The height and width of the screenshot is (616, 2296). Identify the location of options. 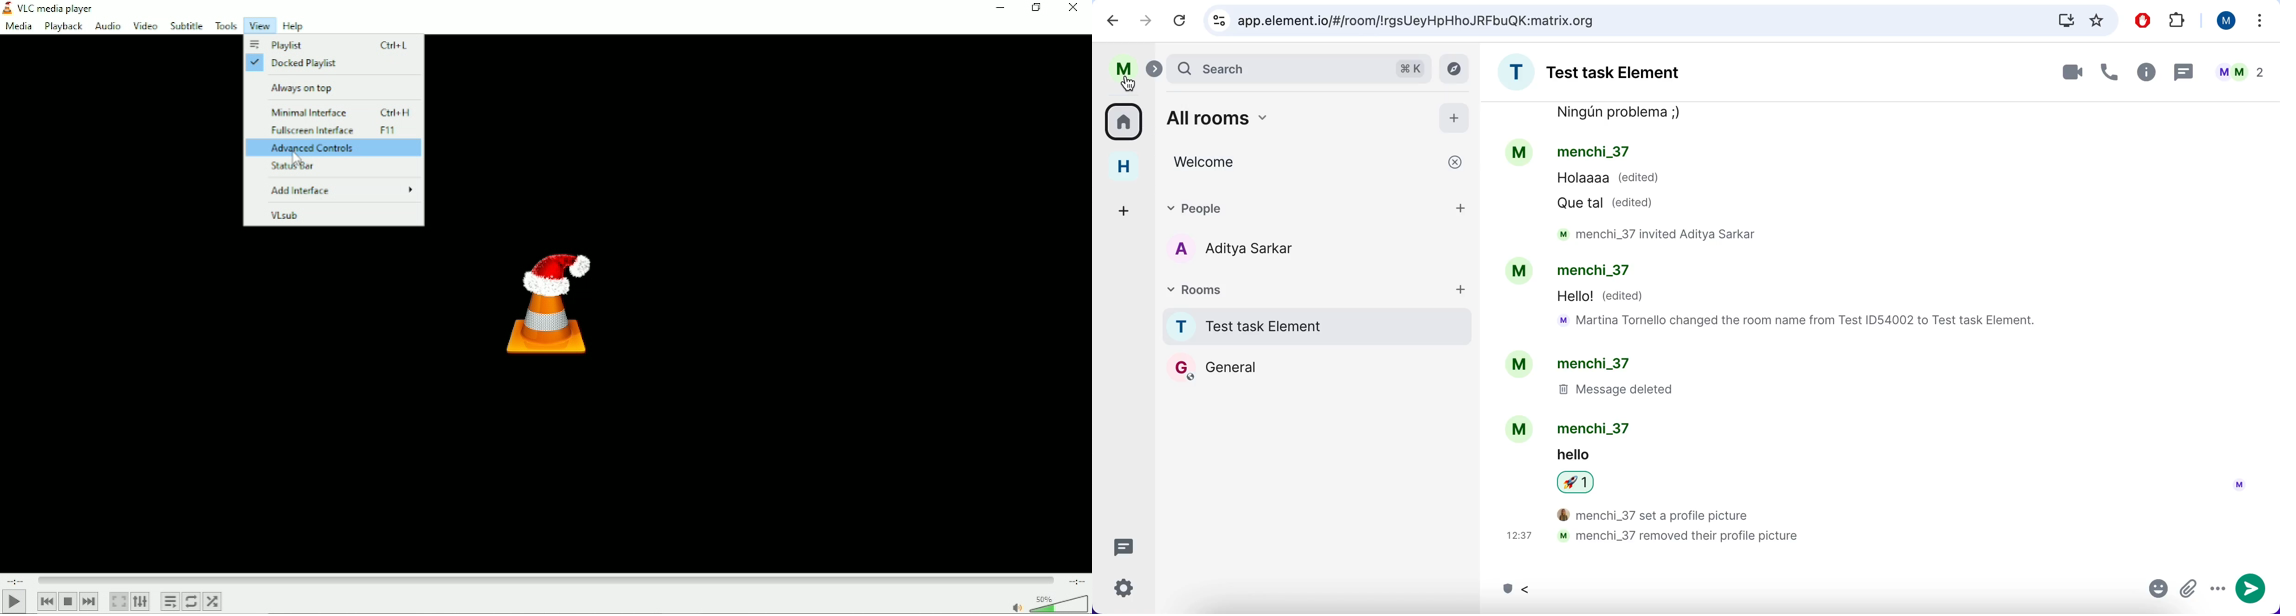
(2218, 591).